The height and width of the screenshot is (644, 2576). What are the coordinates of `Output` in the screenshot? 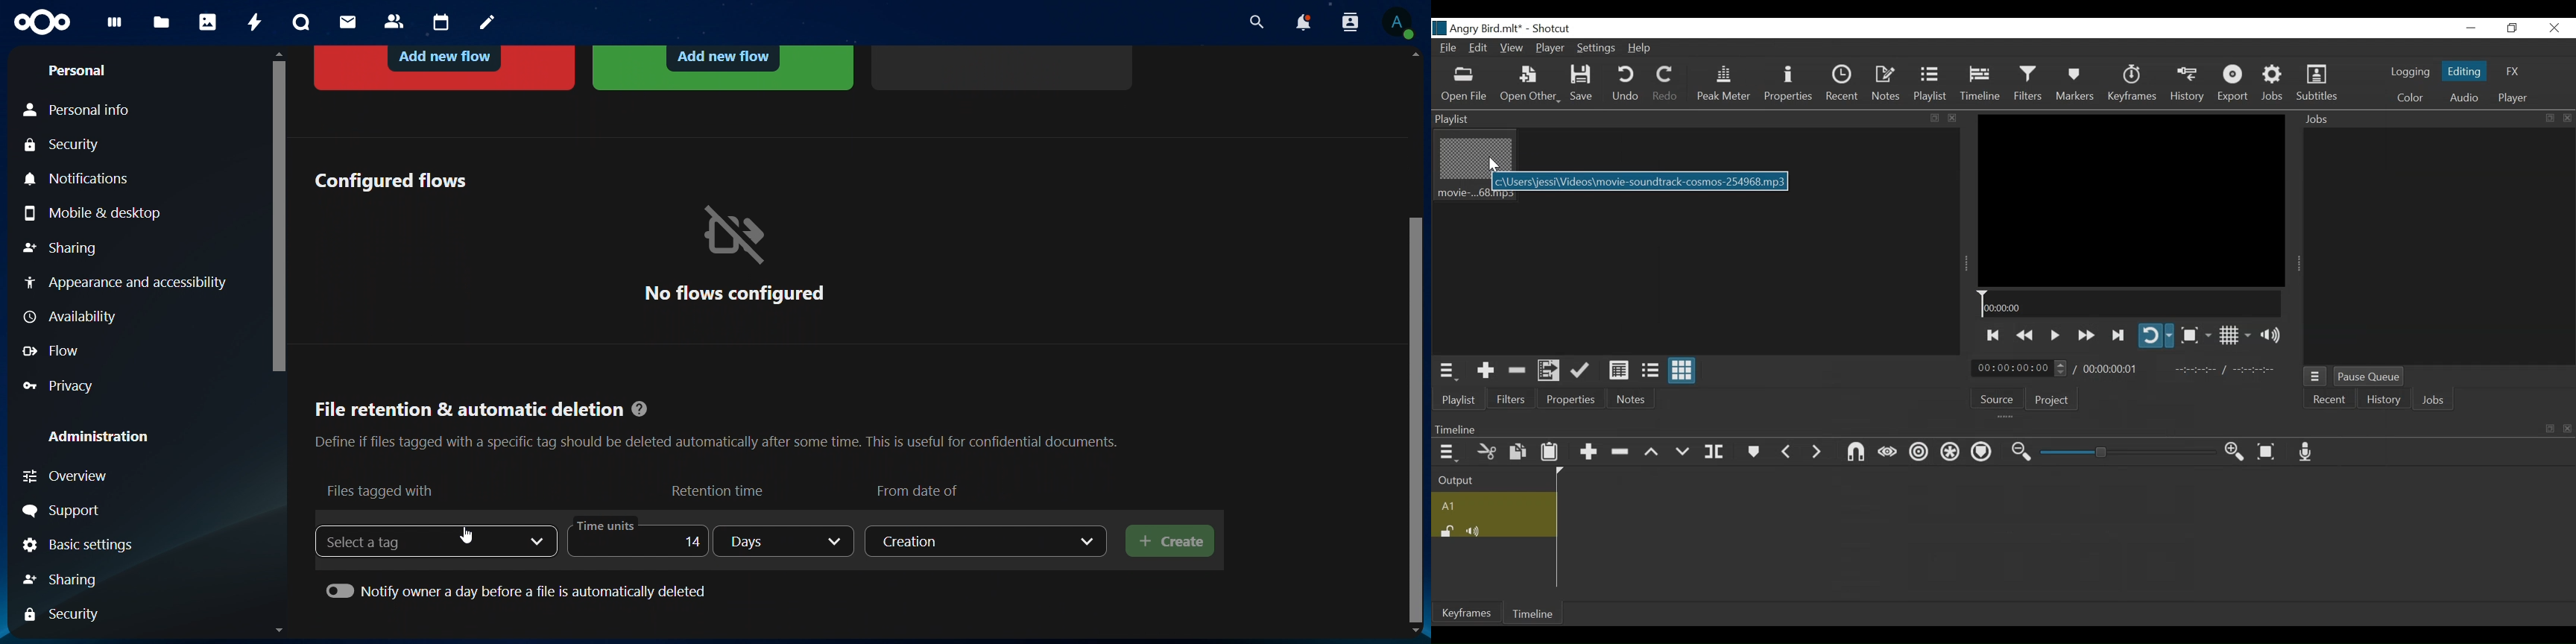 It's located at (1489, 478).